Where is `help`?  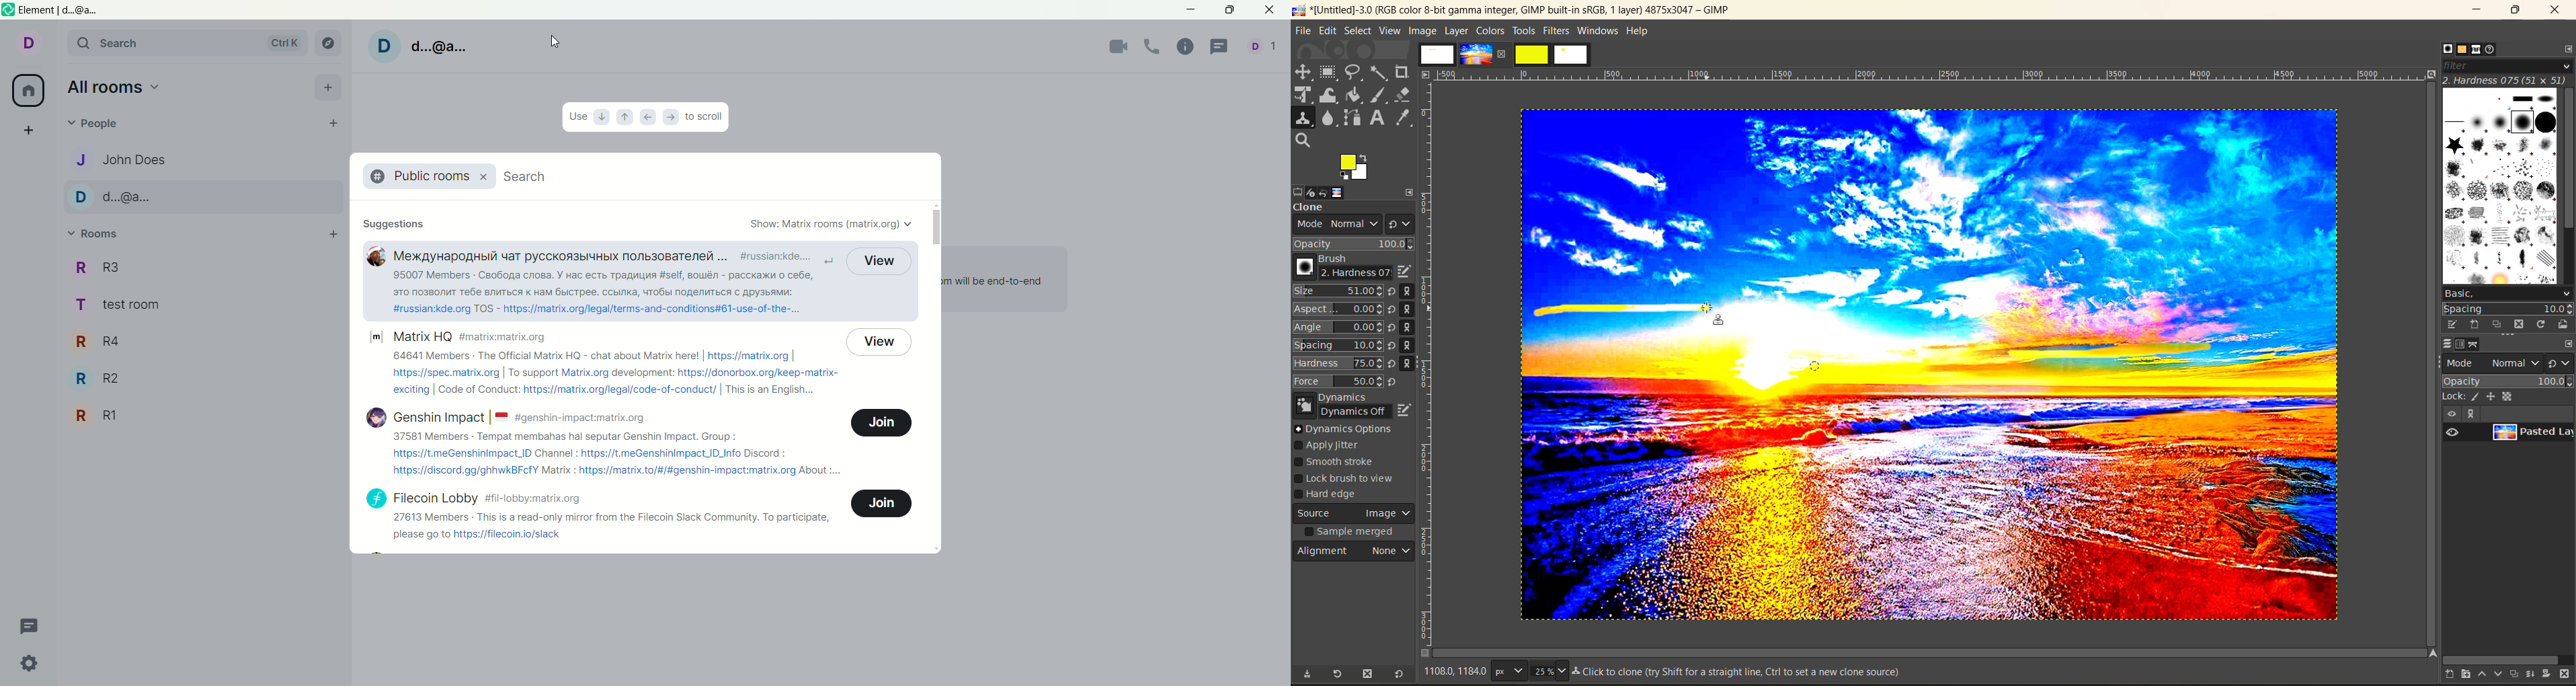 help is located at coordinates (1641, 29).